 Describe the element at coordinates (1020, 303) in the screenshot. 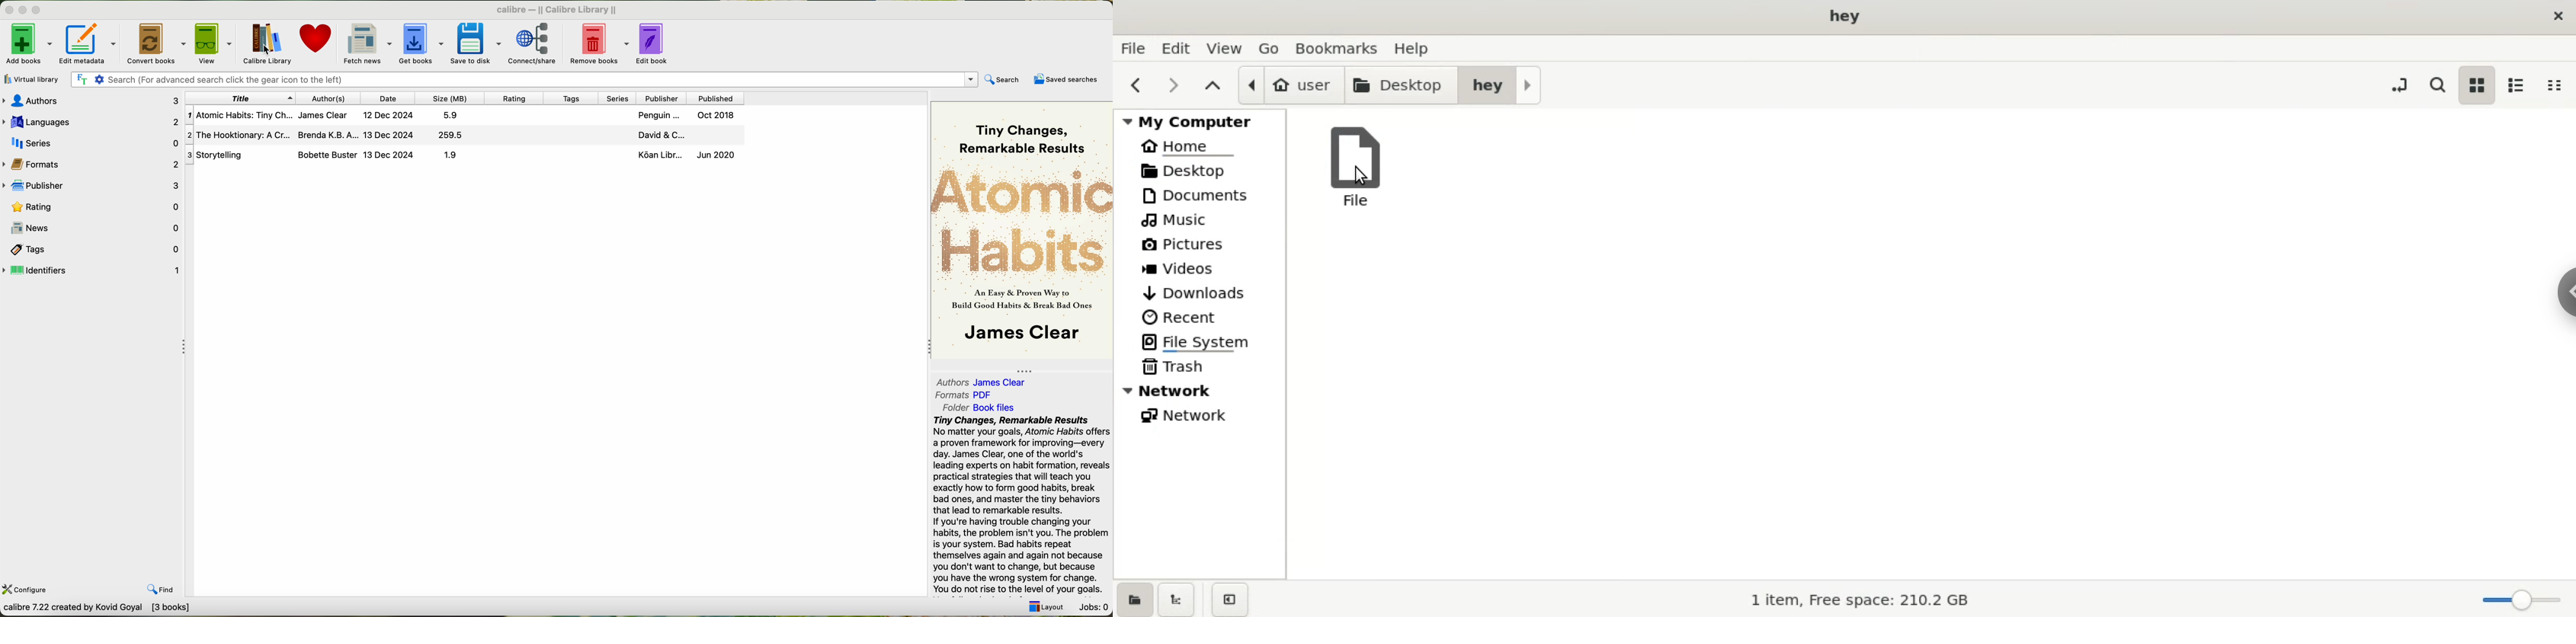

I see `An easy proven way to build Good Habits & Break Bad Ones` at that location.